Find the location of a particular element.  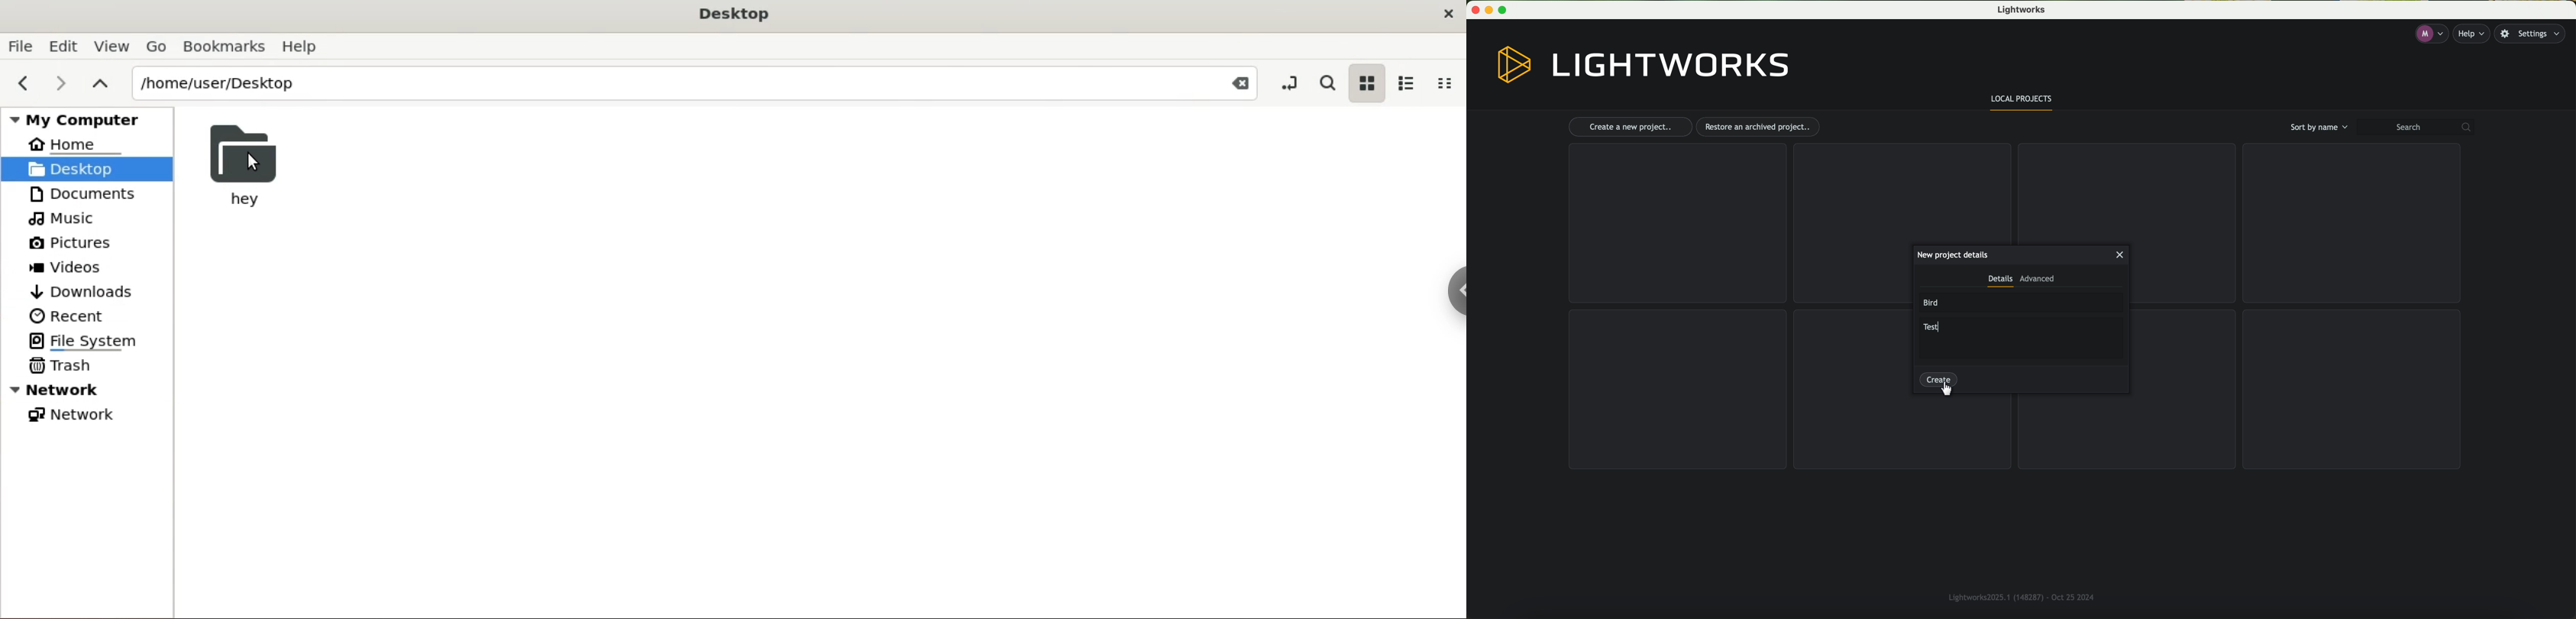

Close is located at coordinates (1234, 84).